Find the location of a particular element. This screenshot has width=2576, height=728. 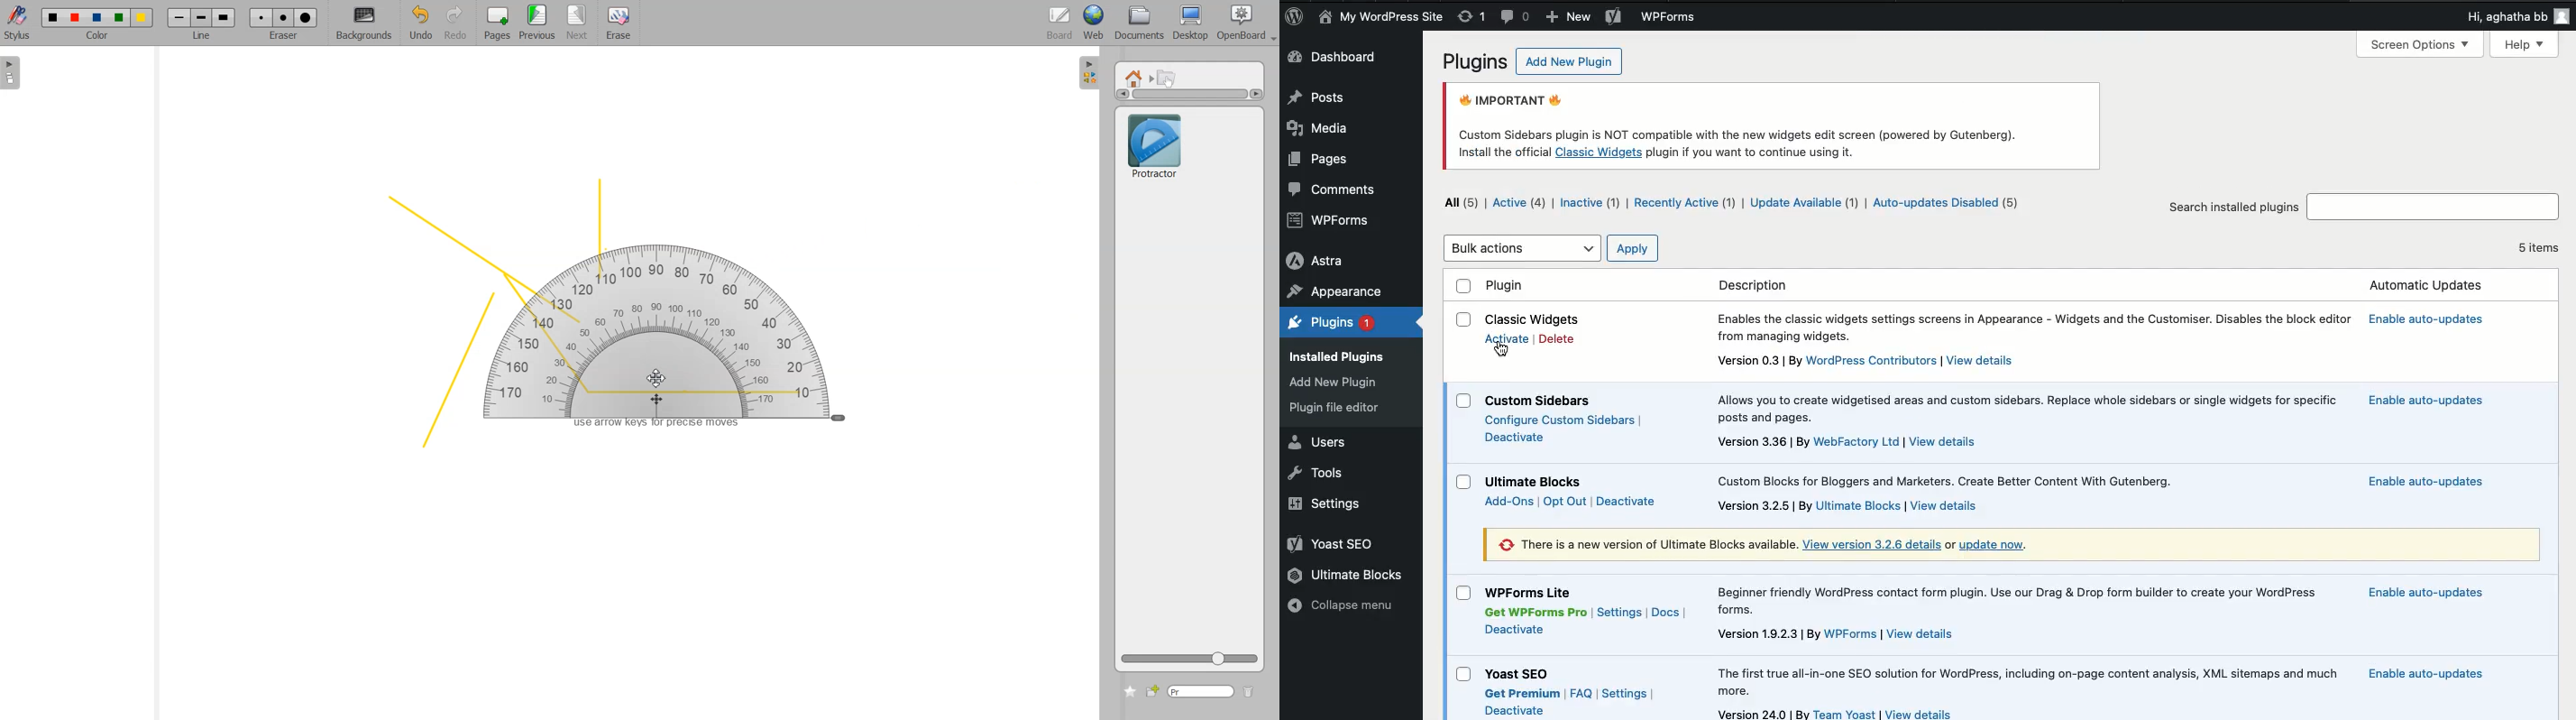

Plugins is located at coordinates (1472, 63).